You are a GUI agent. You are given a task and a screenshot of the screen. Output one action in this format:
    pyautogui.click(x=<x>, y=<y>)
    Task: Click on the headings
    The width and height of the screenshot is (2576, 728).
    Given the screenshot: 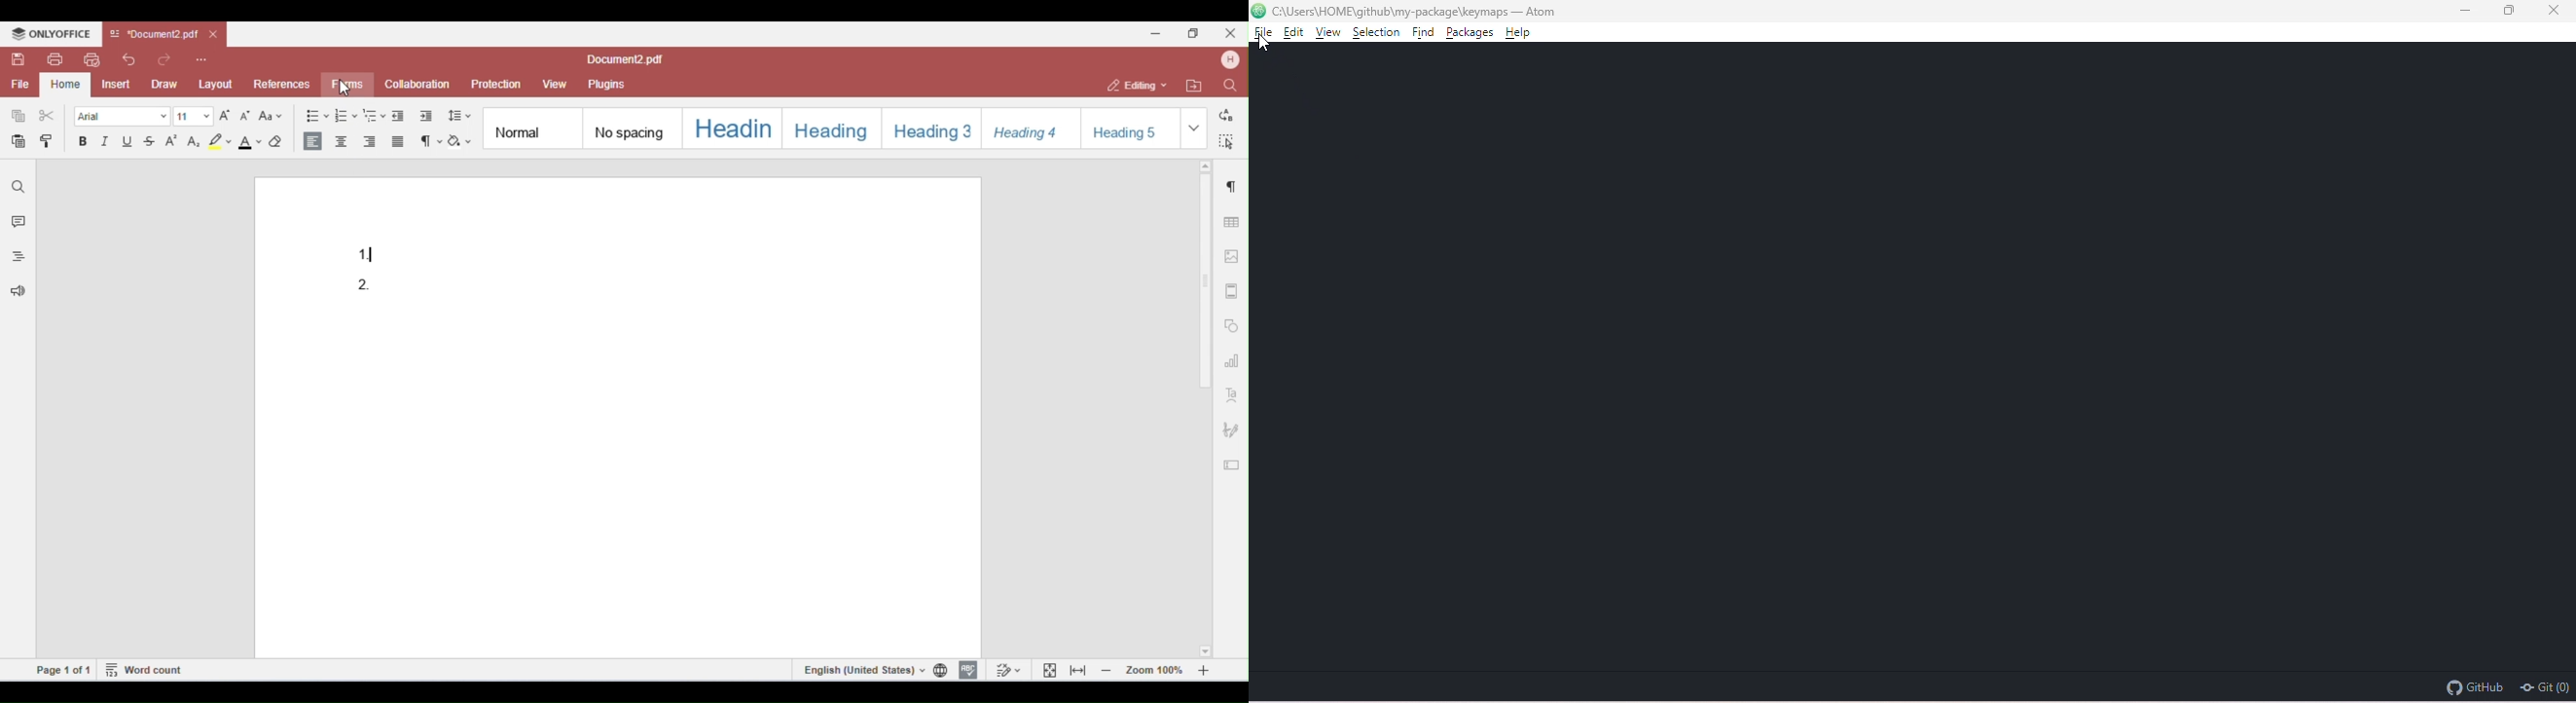 What is the action you would take?
    pyautogui.click(x=15, y=258)
    